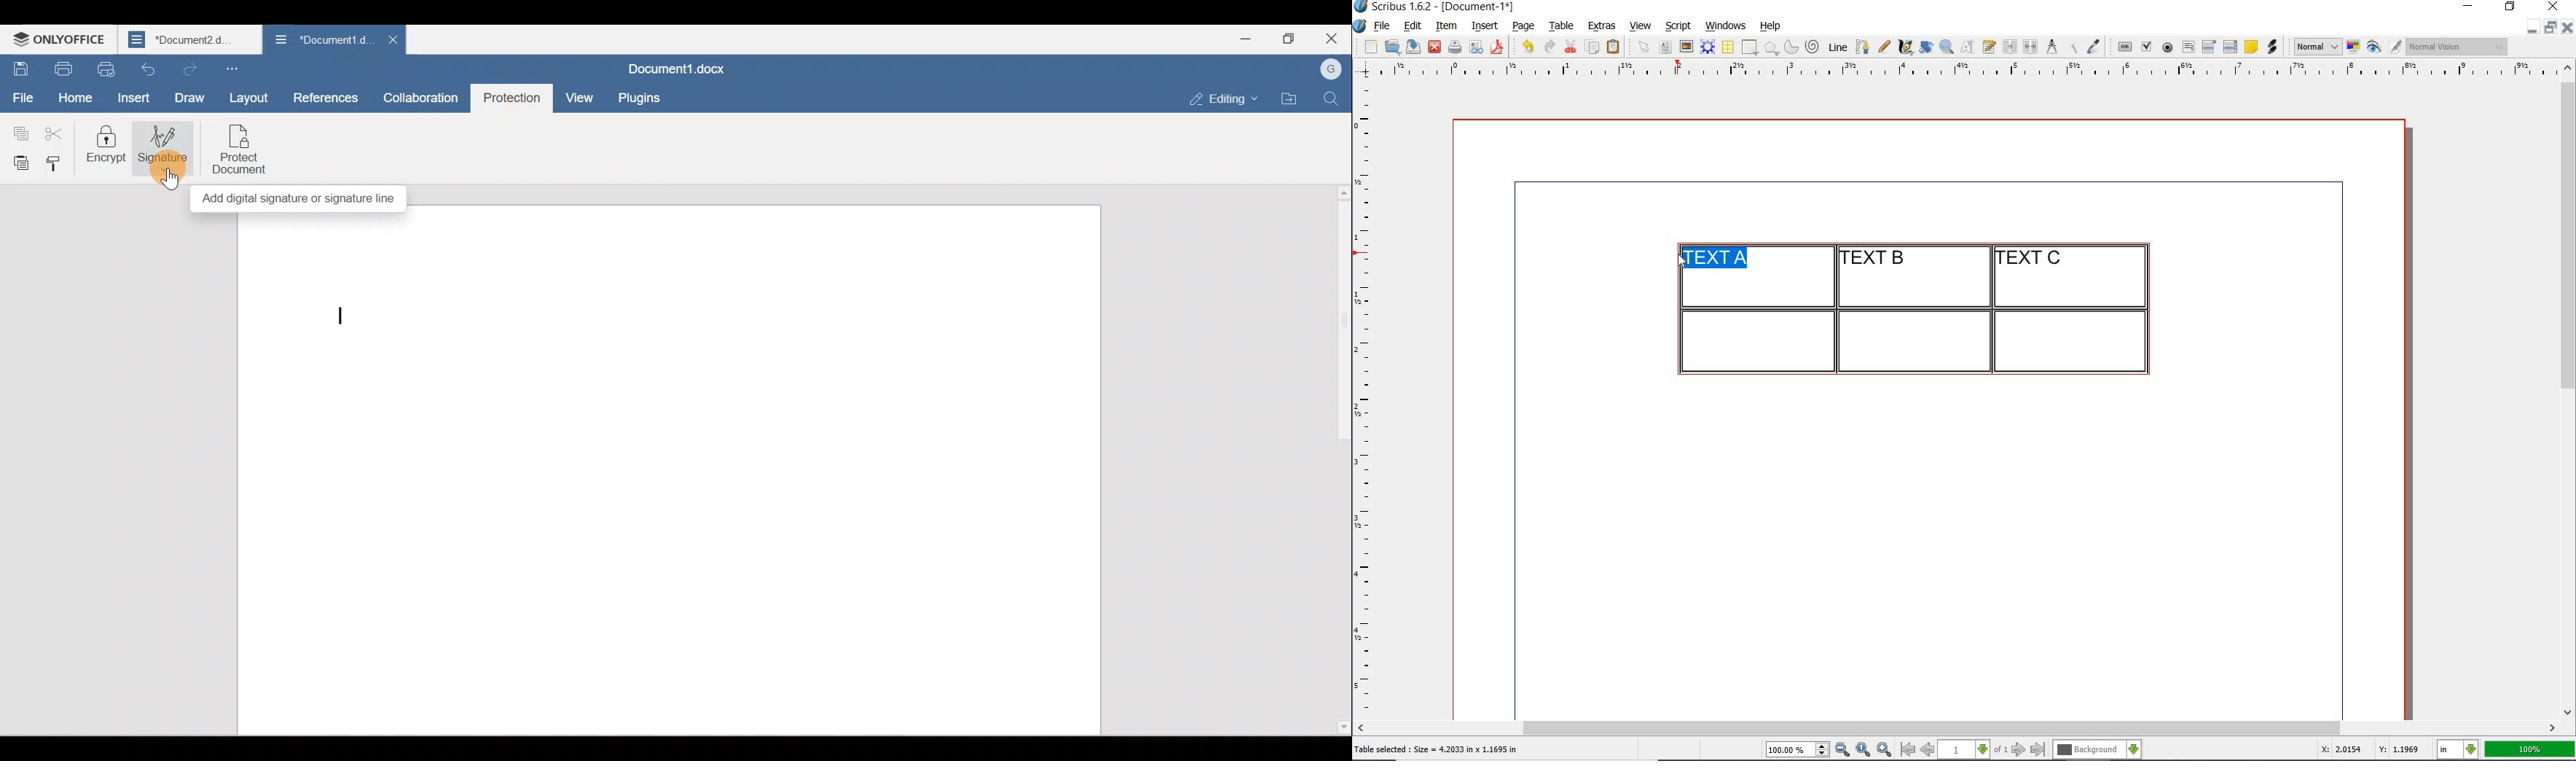 Image resolution: width=2576 pixels, height=784 pixels. What do you see at coordinates (1927, 750) in the screenshot?
I see `go to previous page` at bounding box center [1927, 750].